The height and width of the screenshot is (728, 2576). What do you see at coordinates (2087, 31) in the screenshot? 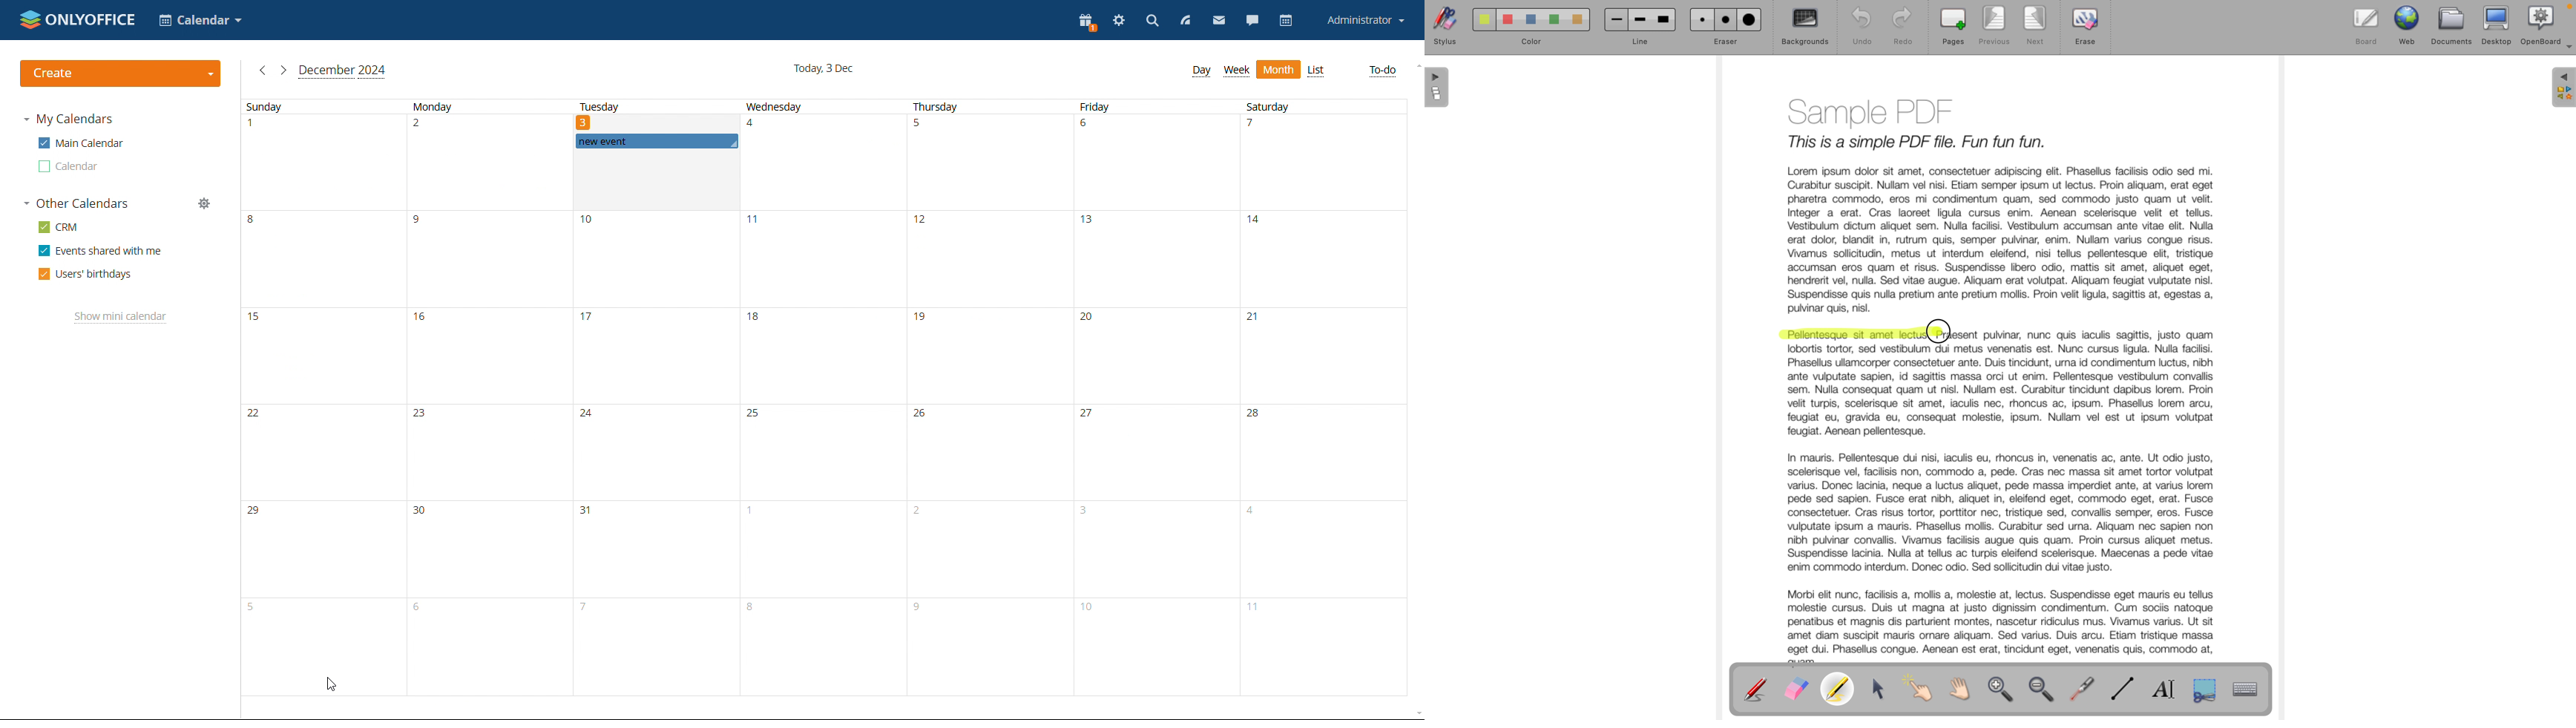
I see `erase` at bounding box center [2087, 31].